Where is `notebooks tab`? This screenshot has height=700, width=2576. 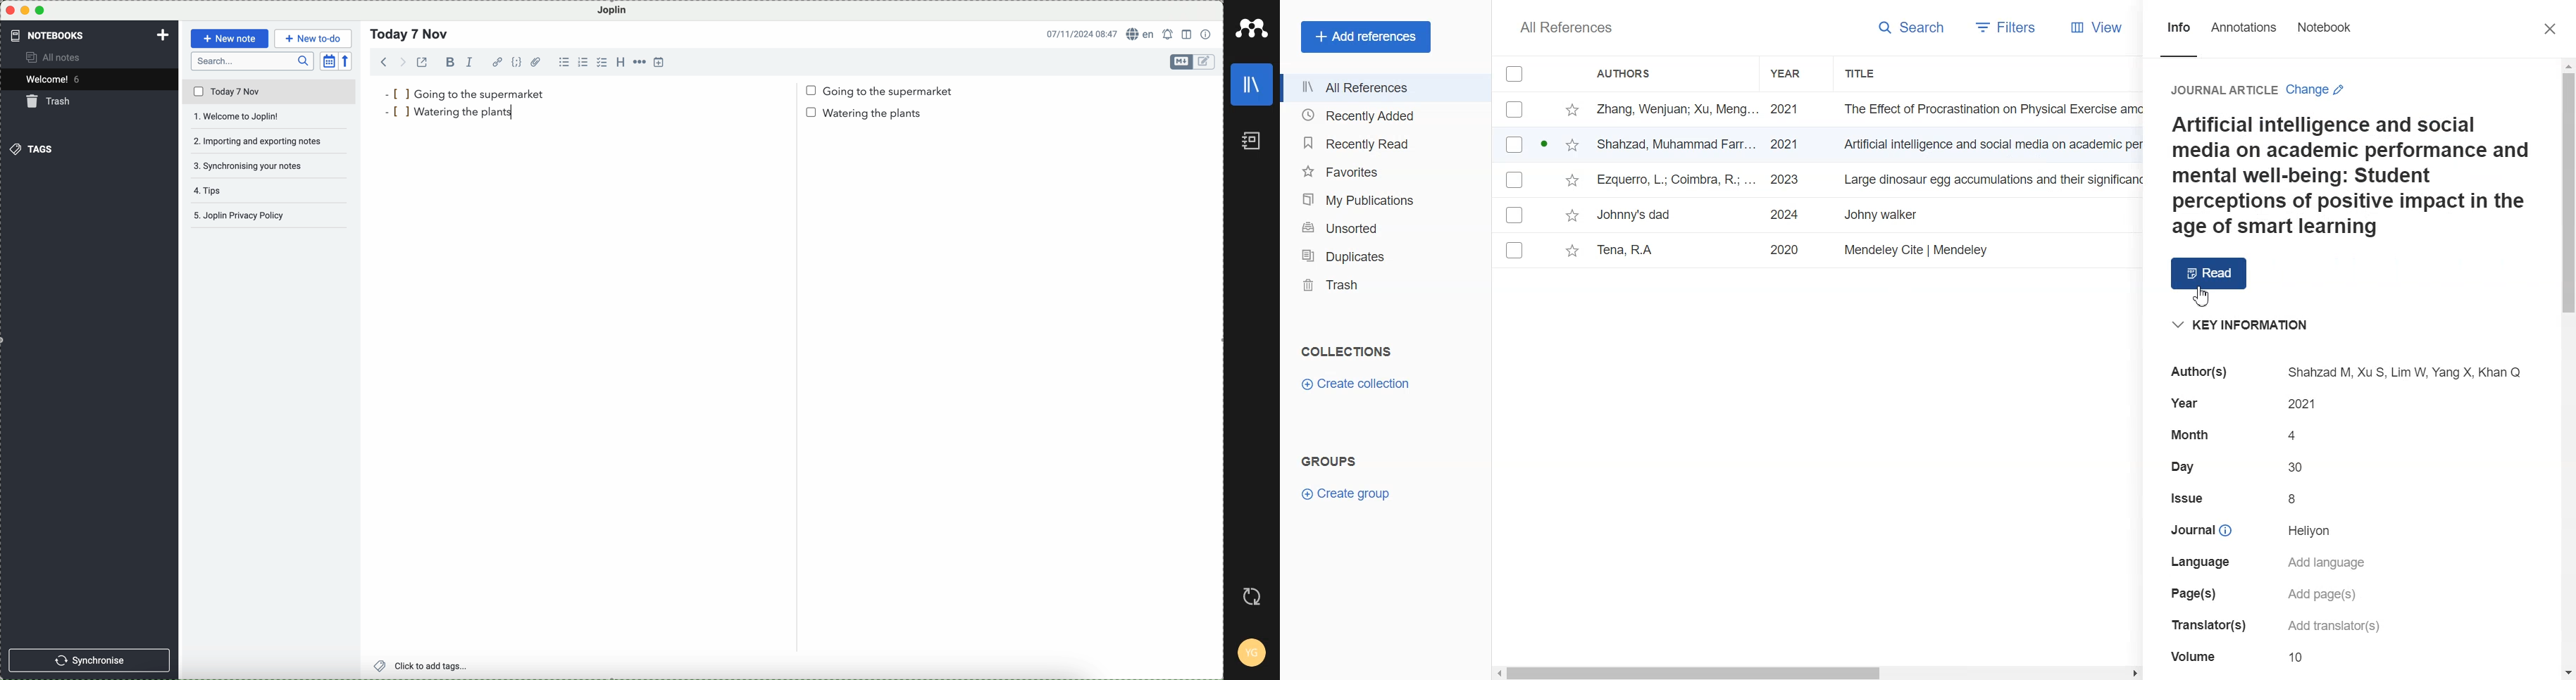
notebooks tab is located at coordinates (55, 35).